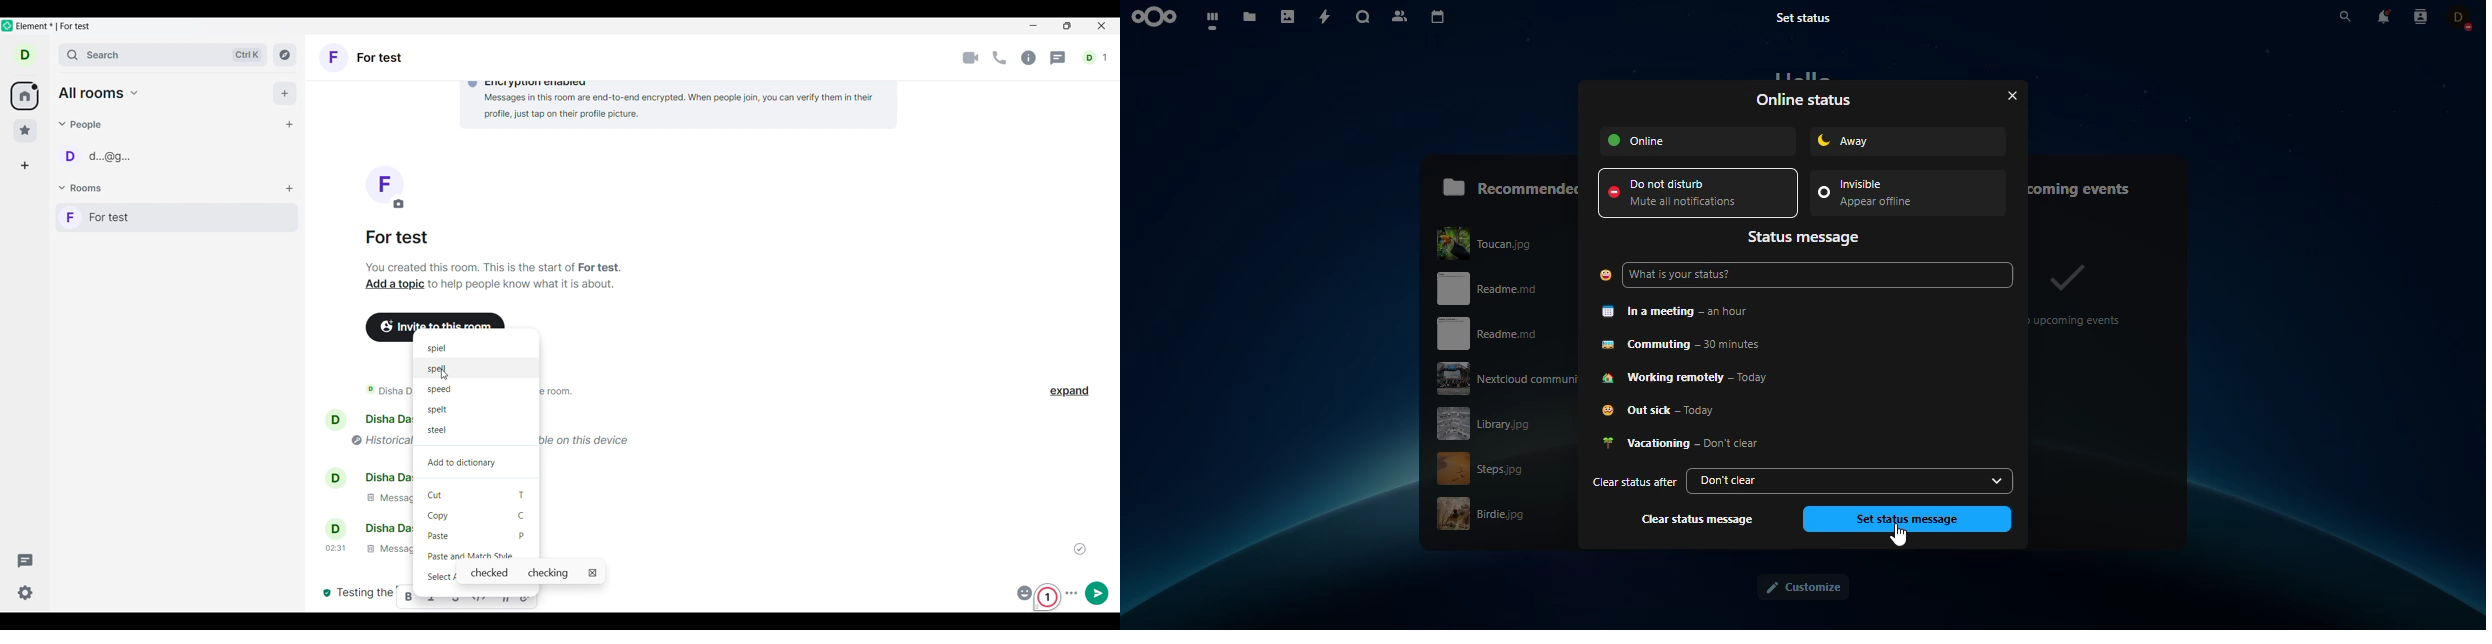 The height and width of the screenshot is (644, 2492). I want to click on Toucan, so click(1504, 240).